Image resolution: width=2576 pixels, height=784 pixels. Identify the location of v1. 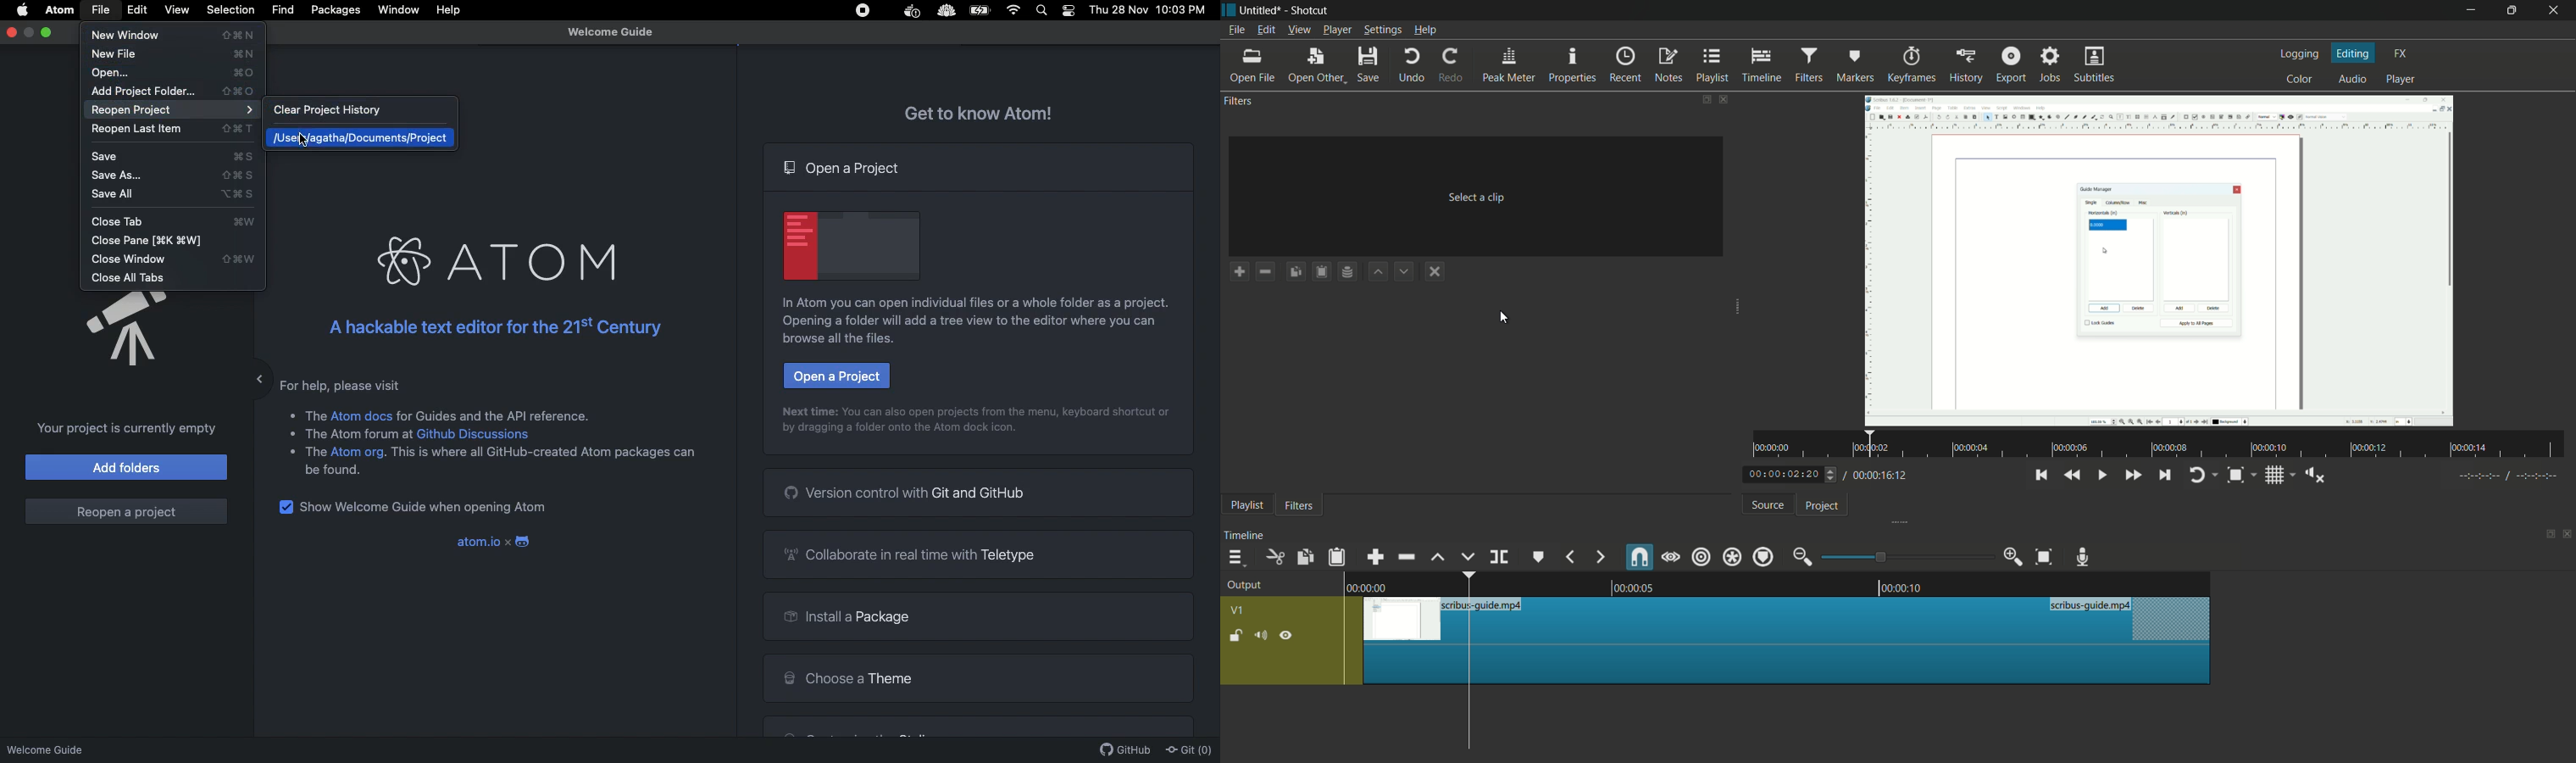
(1238, 610).